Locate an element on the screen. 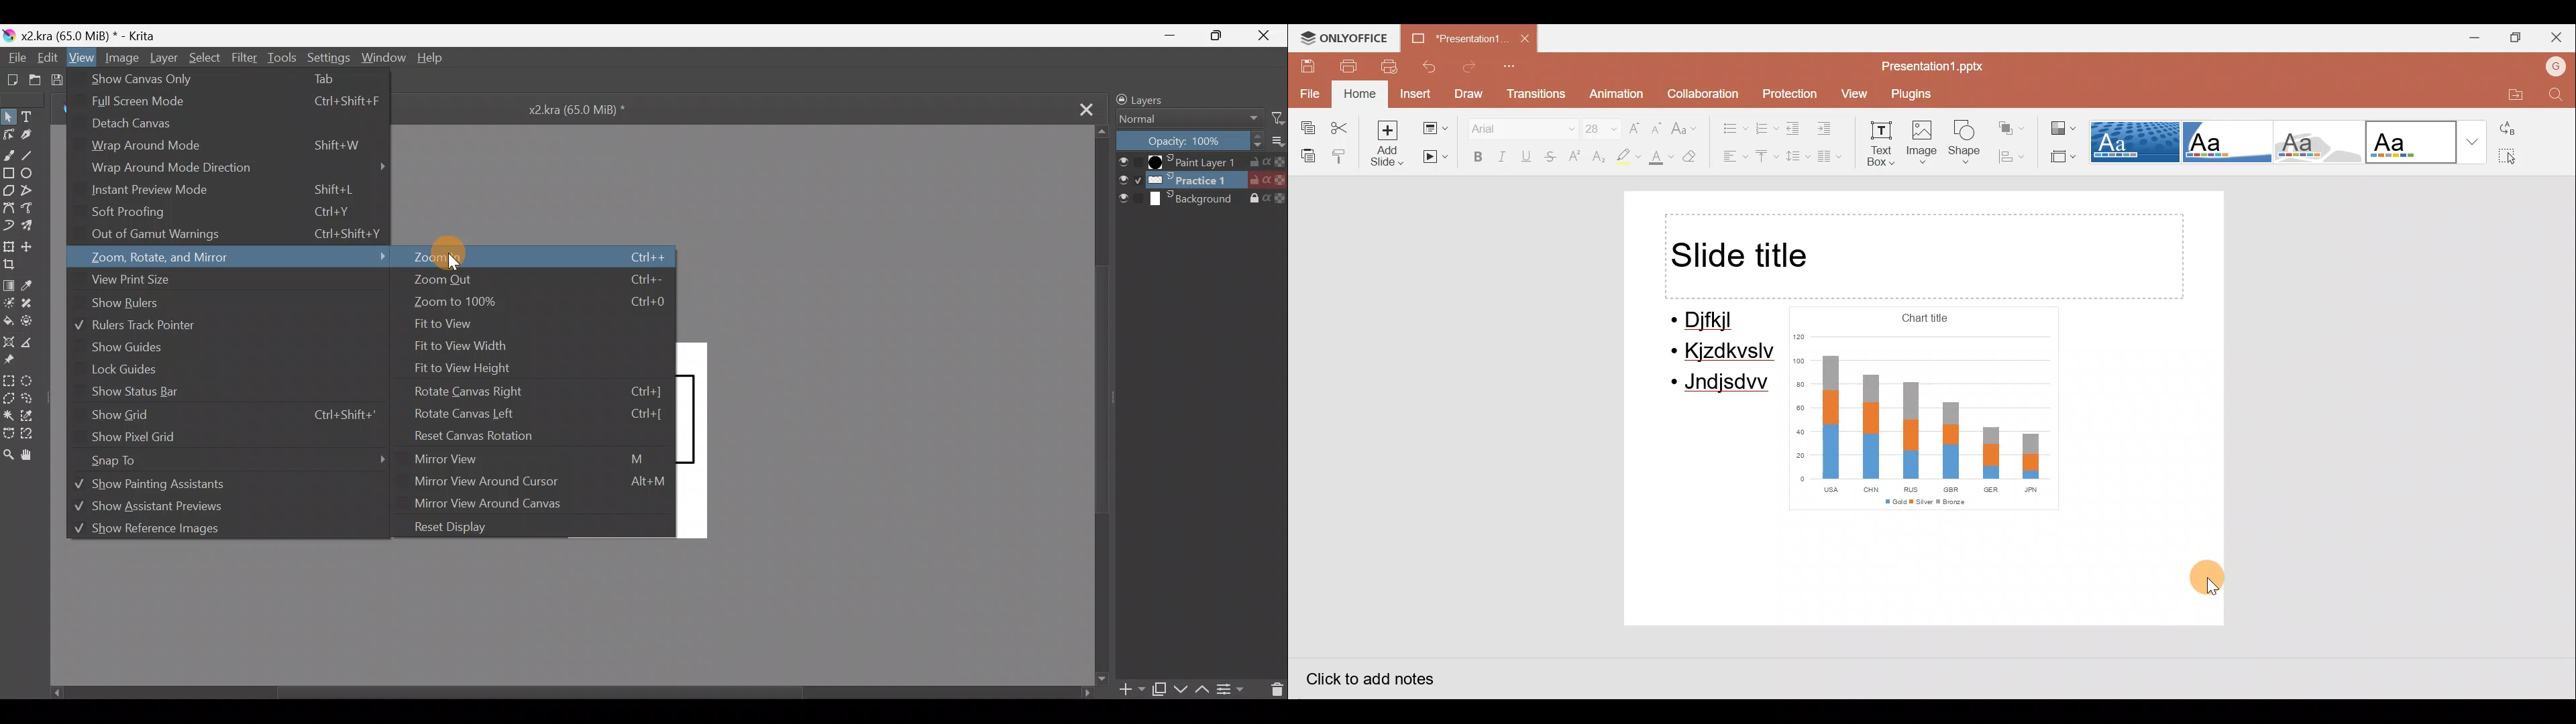 This screenshot has width=2576, height=728. Instant preview mode Shift+L is located at coordinates (230, 188).